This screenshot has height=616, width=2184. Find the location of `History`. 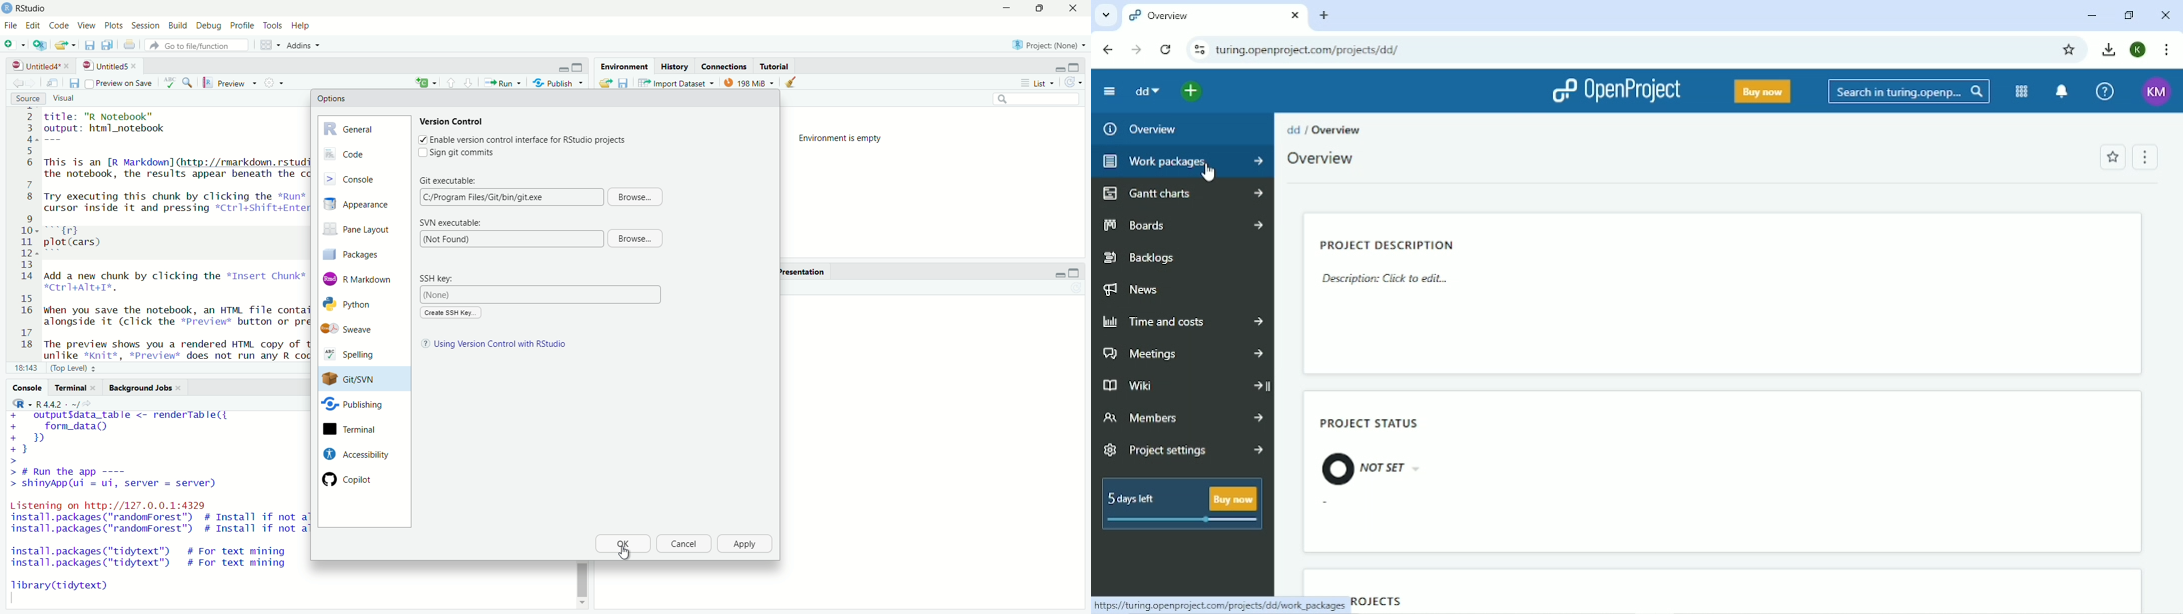

History is located at coordinates (674, 66).